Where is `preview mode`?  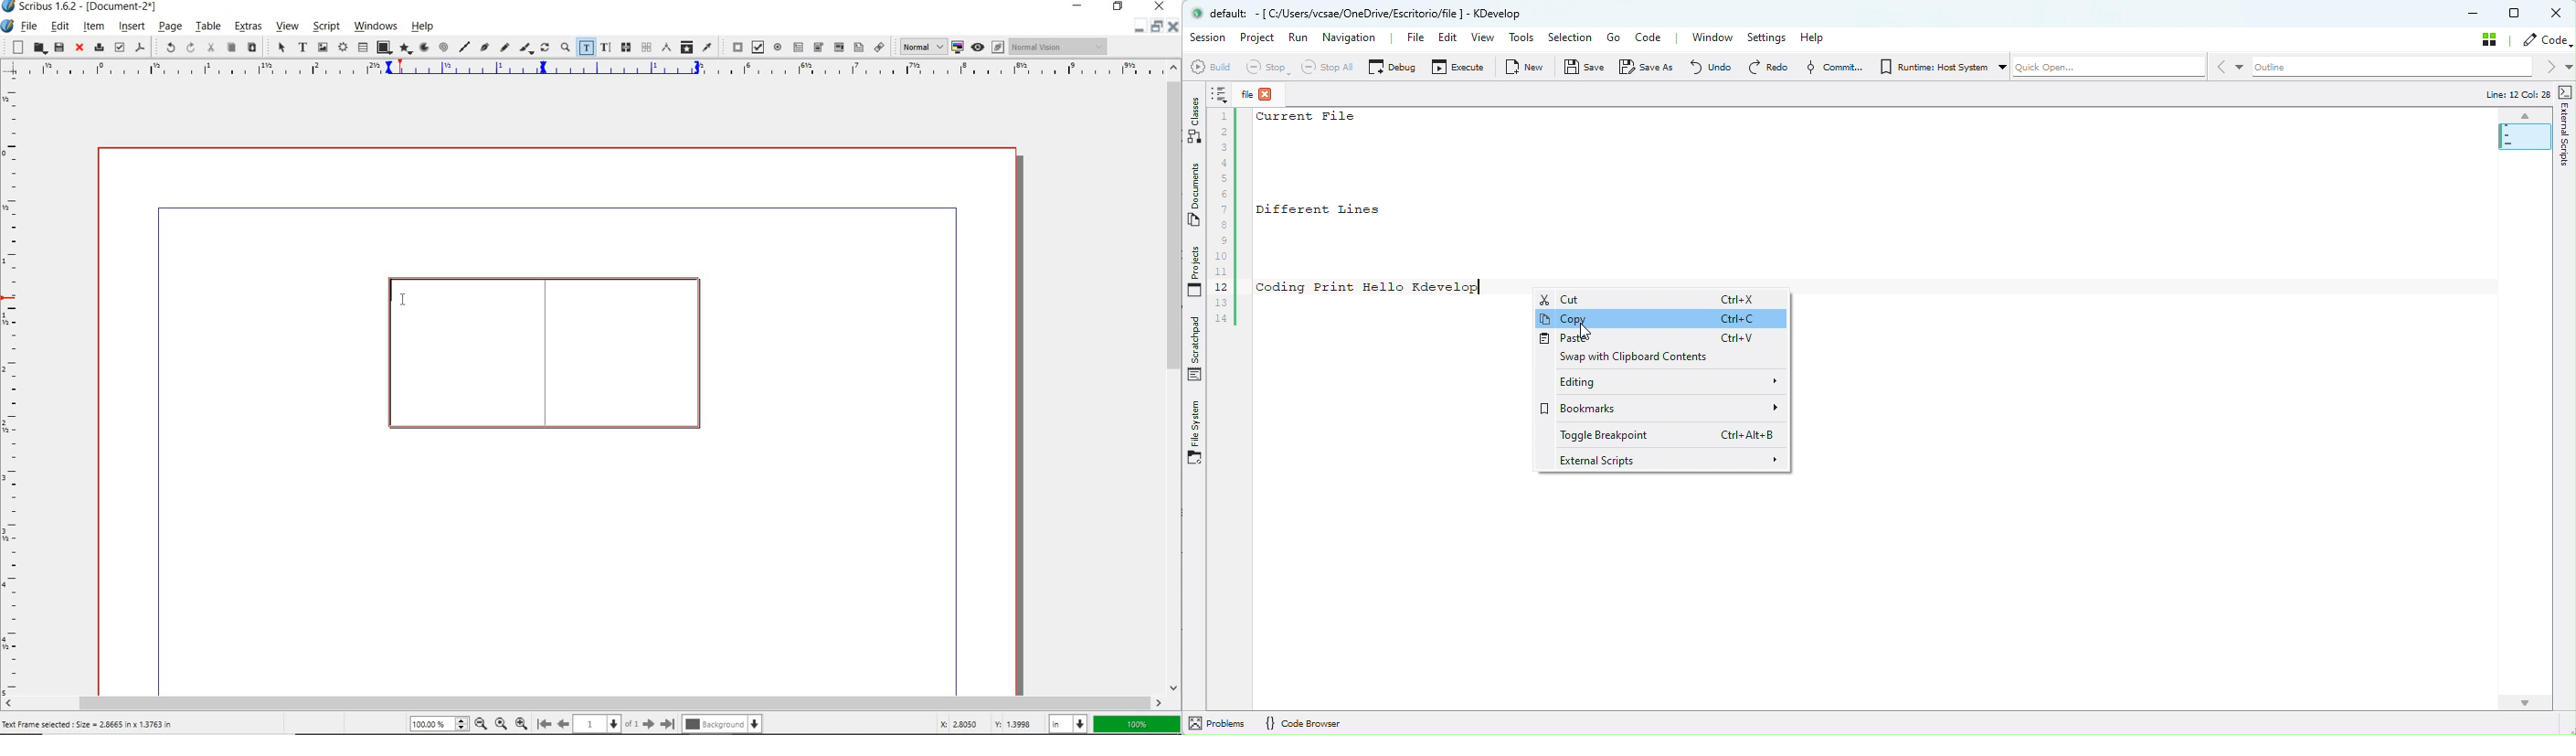
preview mode is located at coordinates (990, 47).